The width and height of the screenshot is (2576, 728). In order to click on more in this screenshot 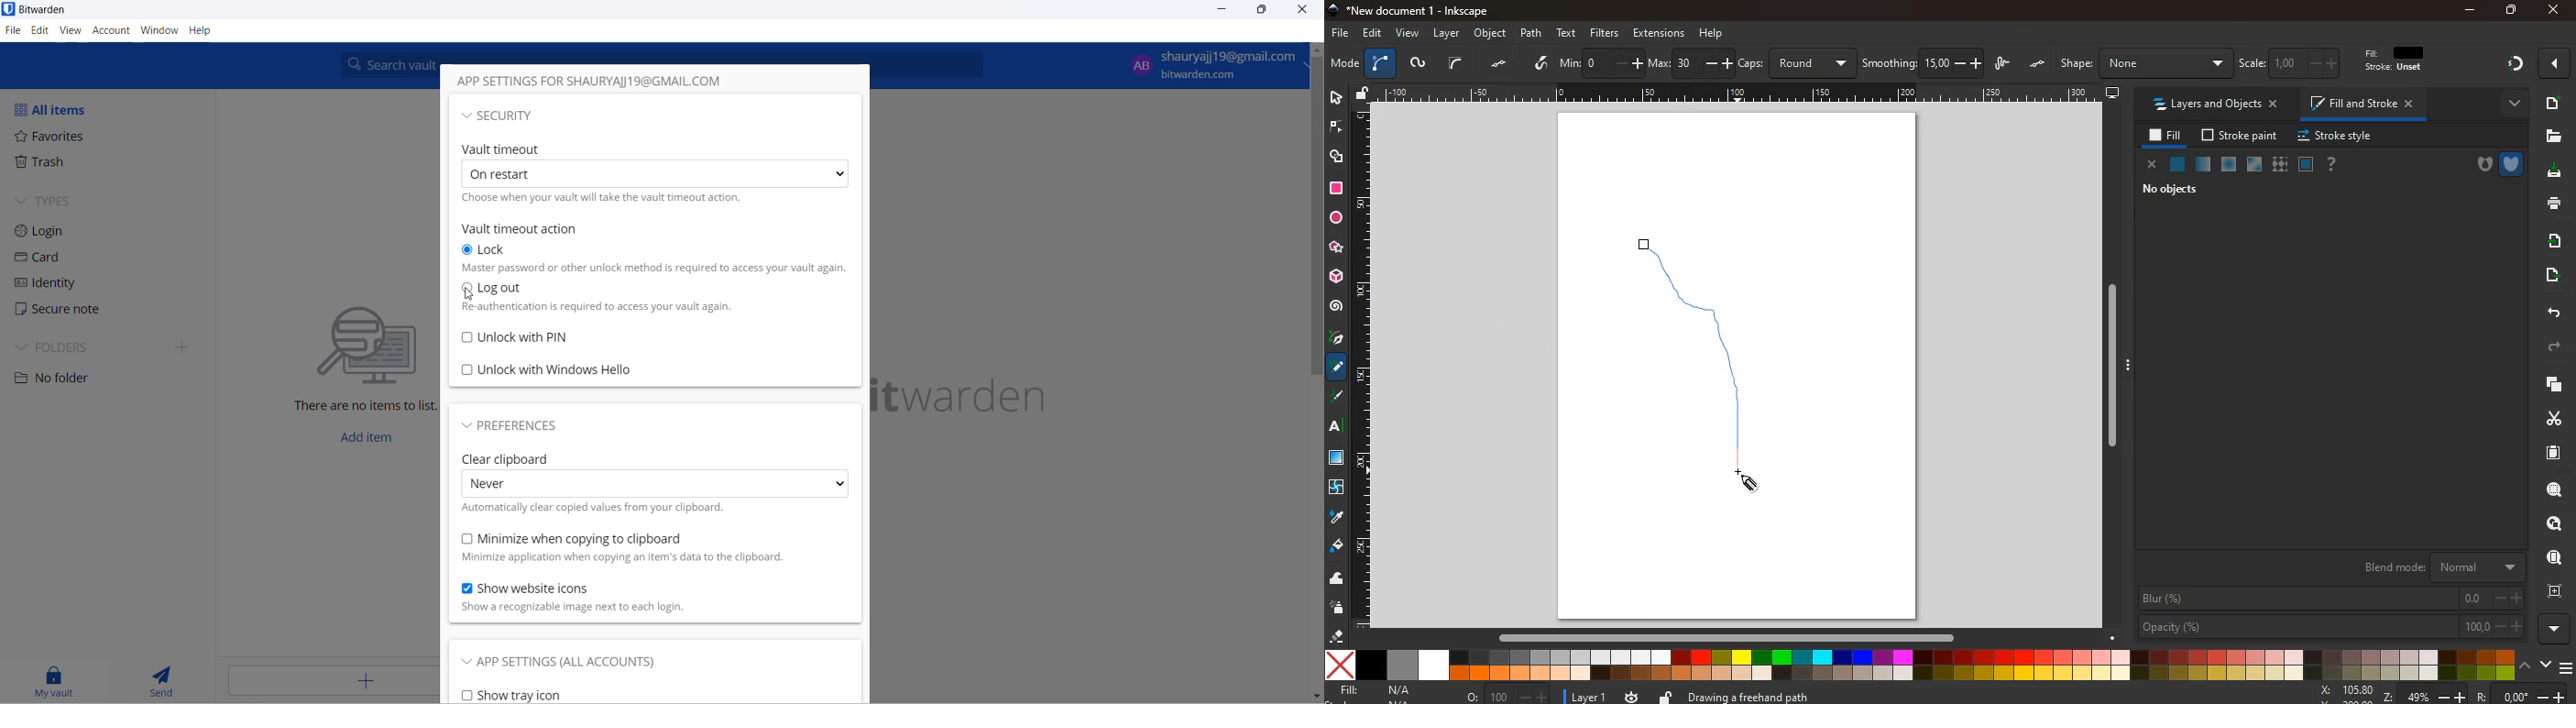, I will do `click(2558, 629)`.